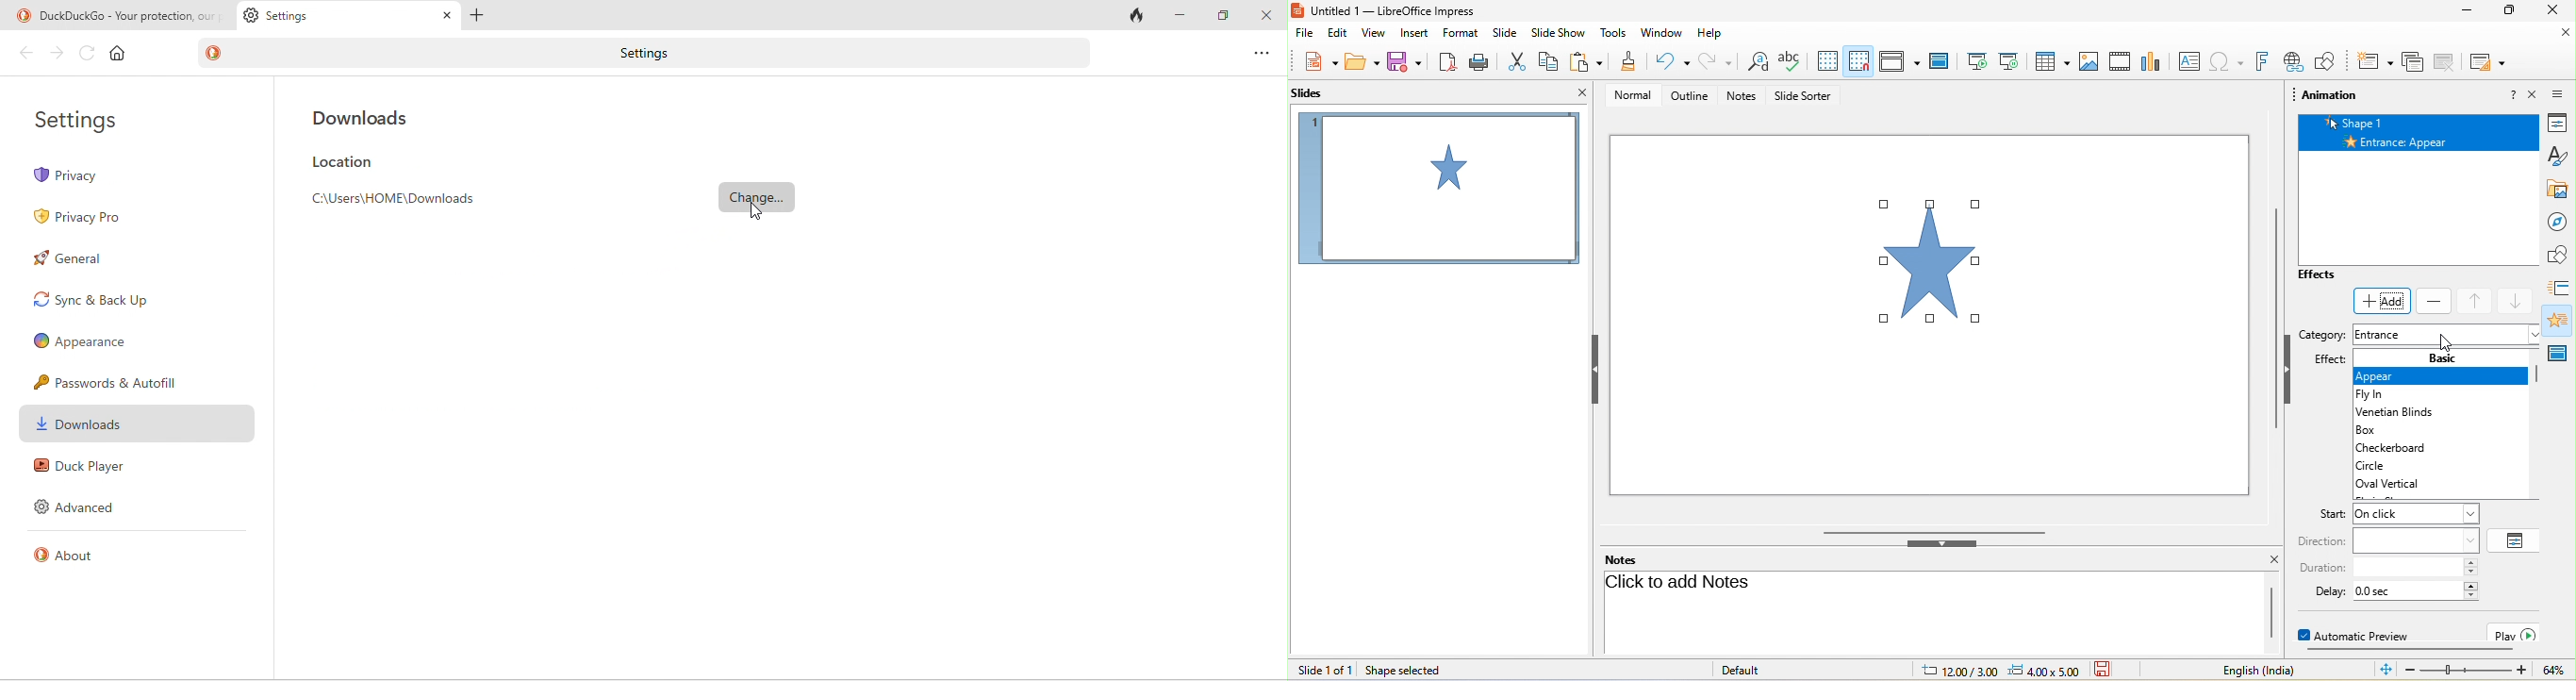 The width and height of the screenshot is (2576, 700). Describe the element at coordinates (2392, 413) in the screenshot. I see `venetian binds` at that location.